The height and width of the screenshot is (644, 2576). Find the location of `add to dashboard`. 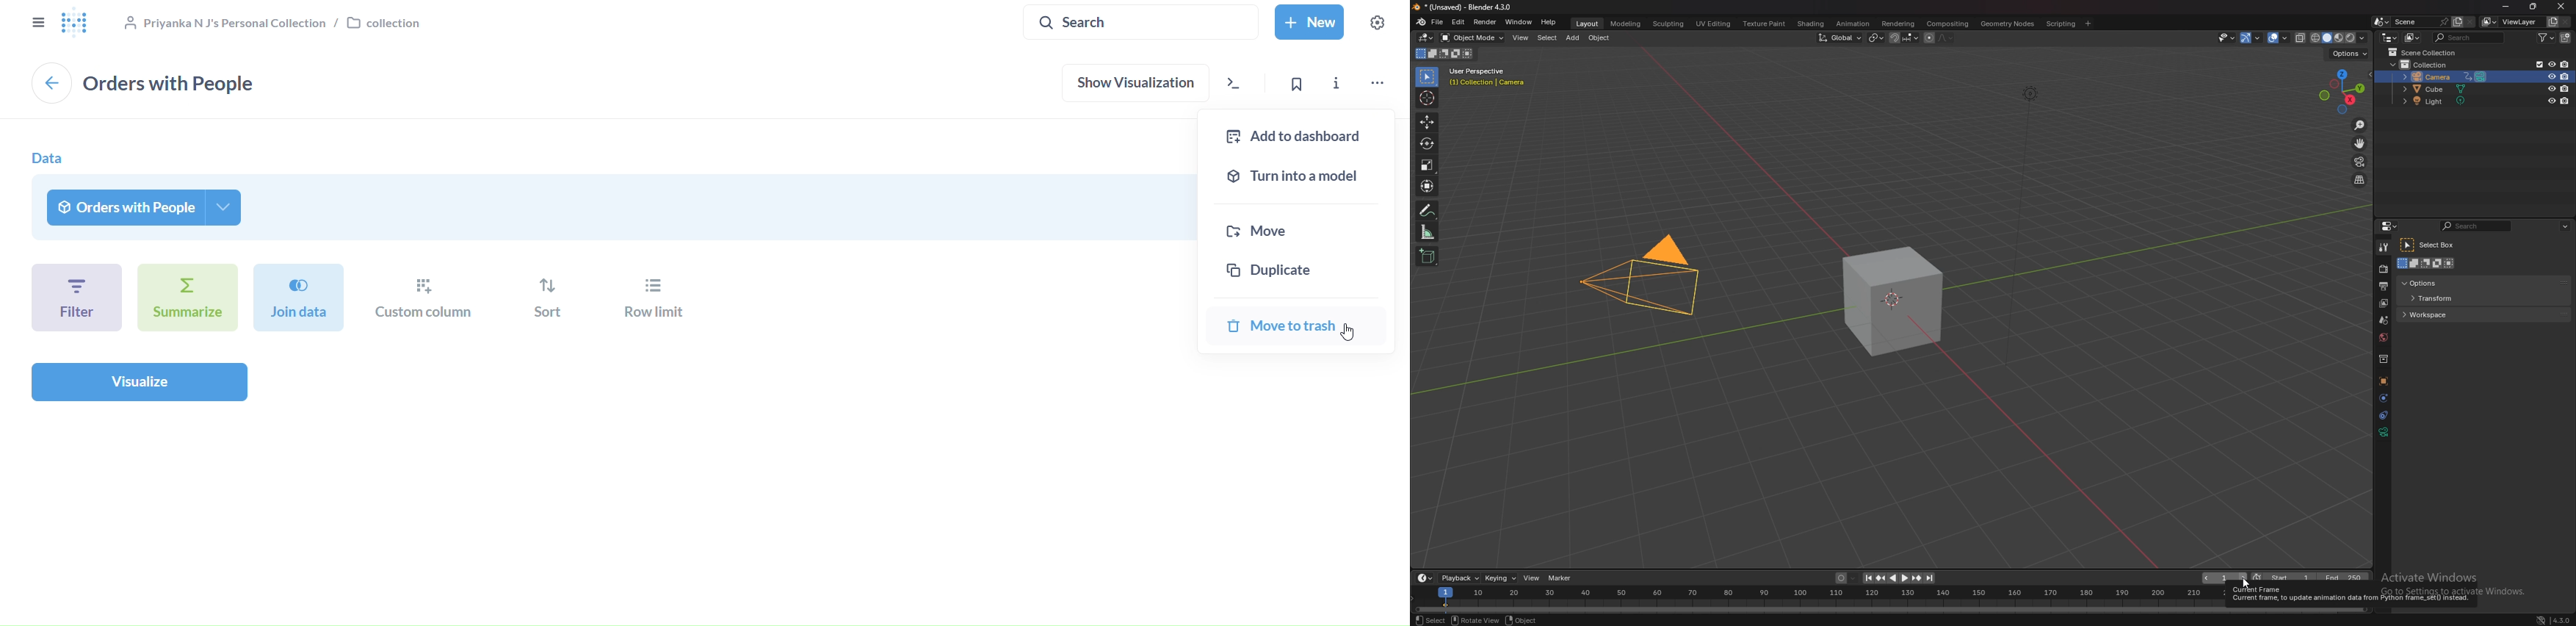

add to dashboard is located at coordinates (1297, 129).